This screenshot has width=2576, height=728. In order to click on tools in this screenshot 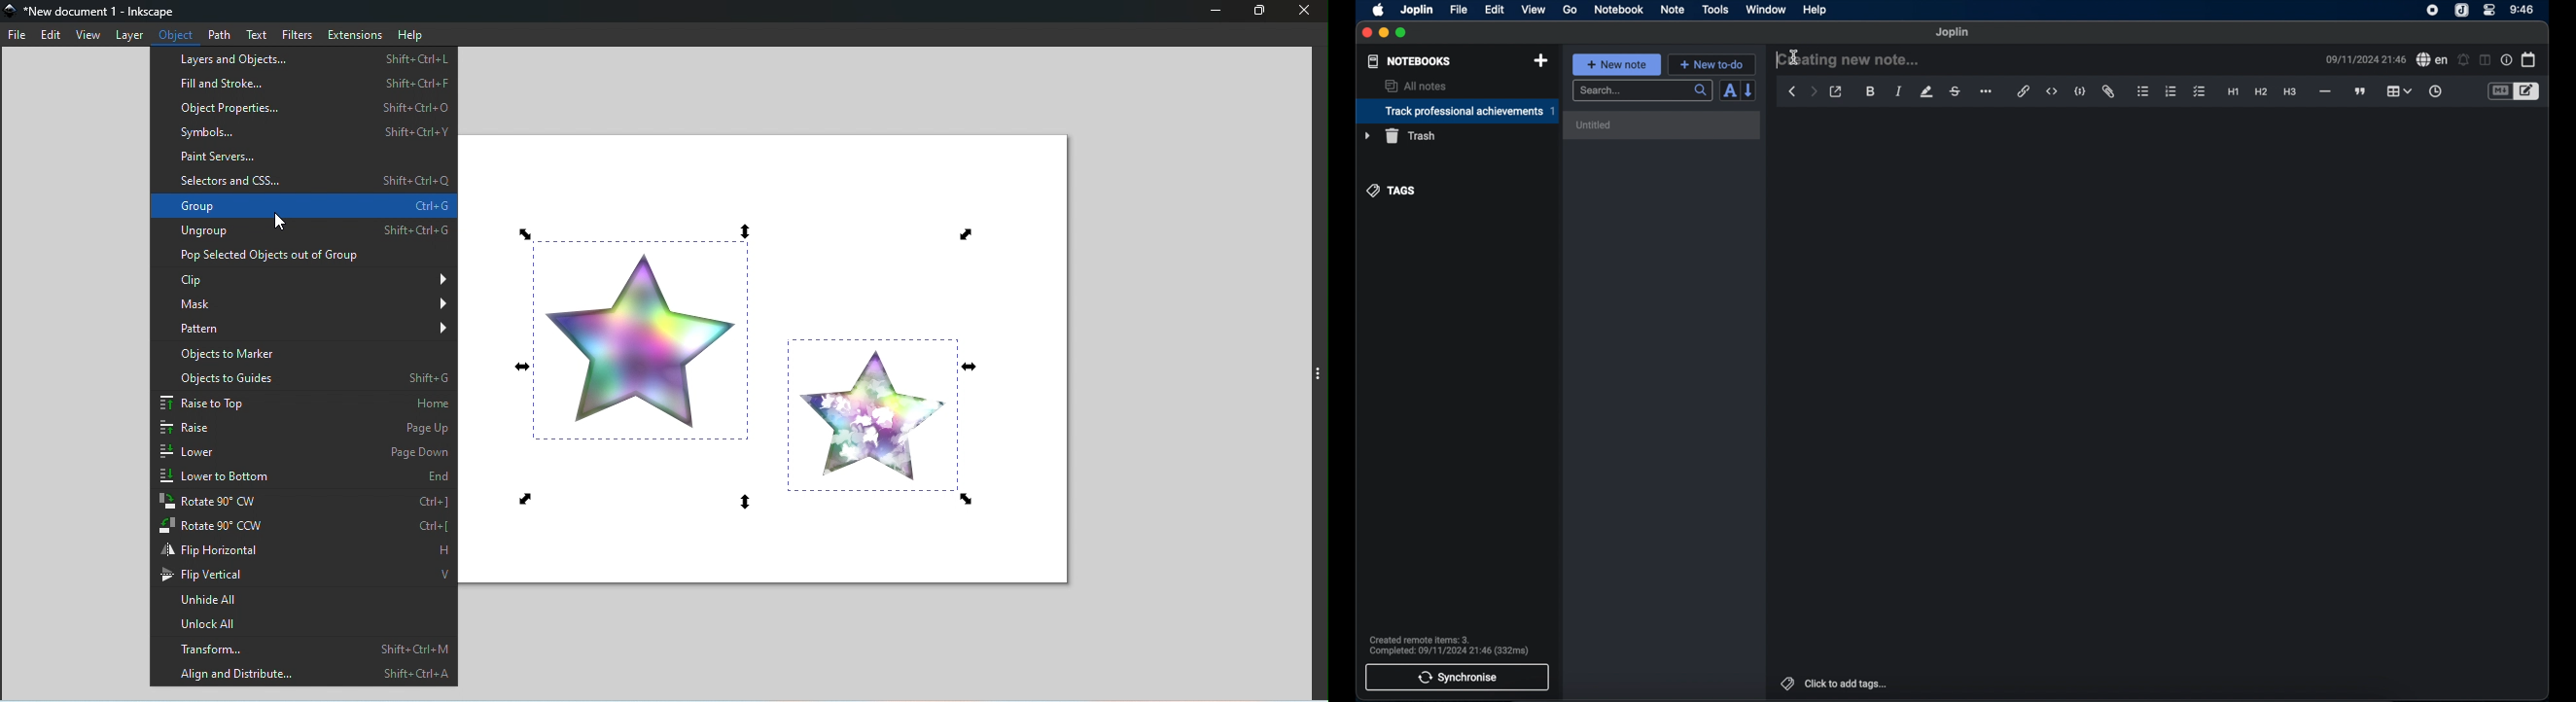, I will do `click(1716, 10)`.